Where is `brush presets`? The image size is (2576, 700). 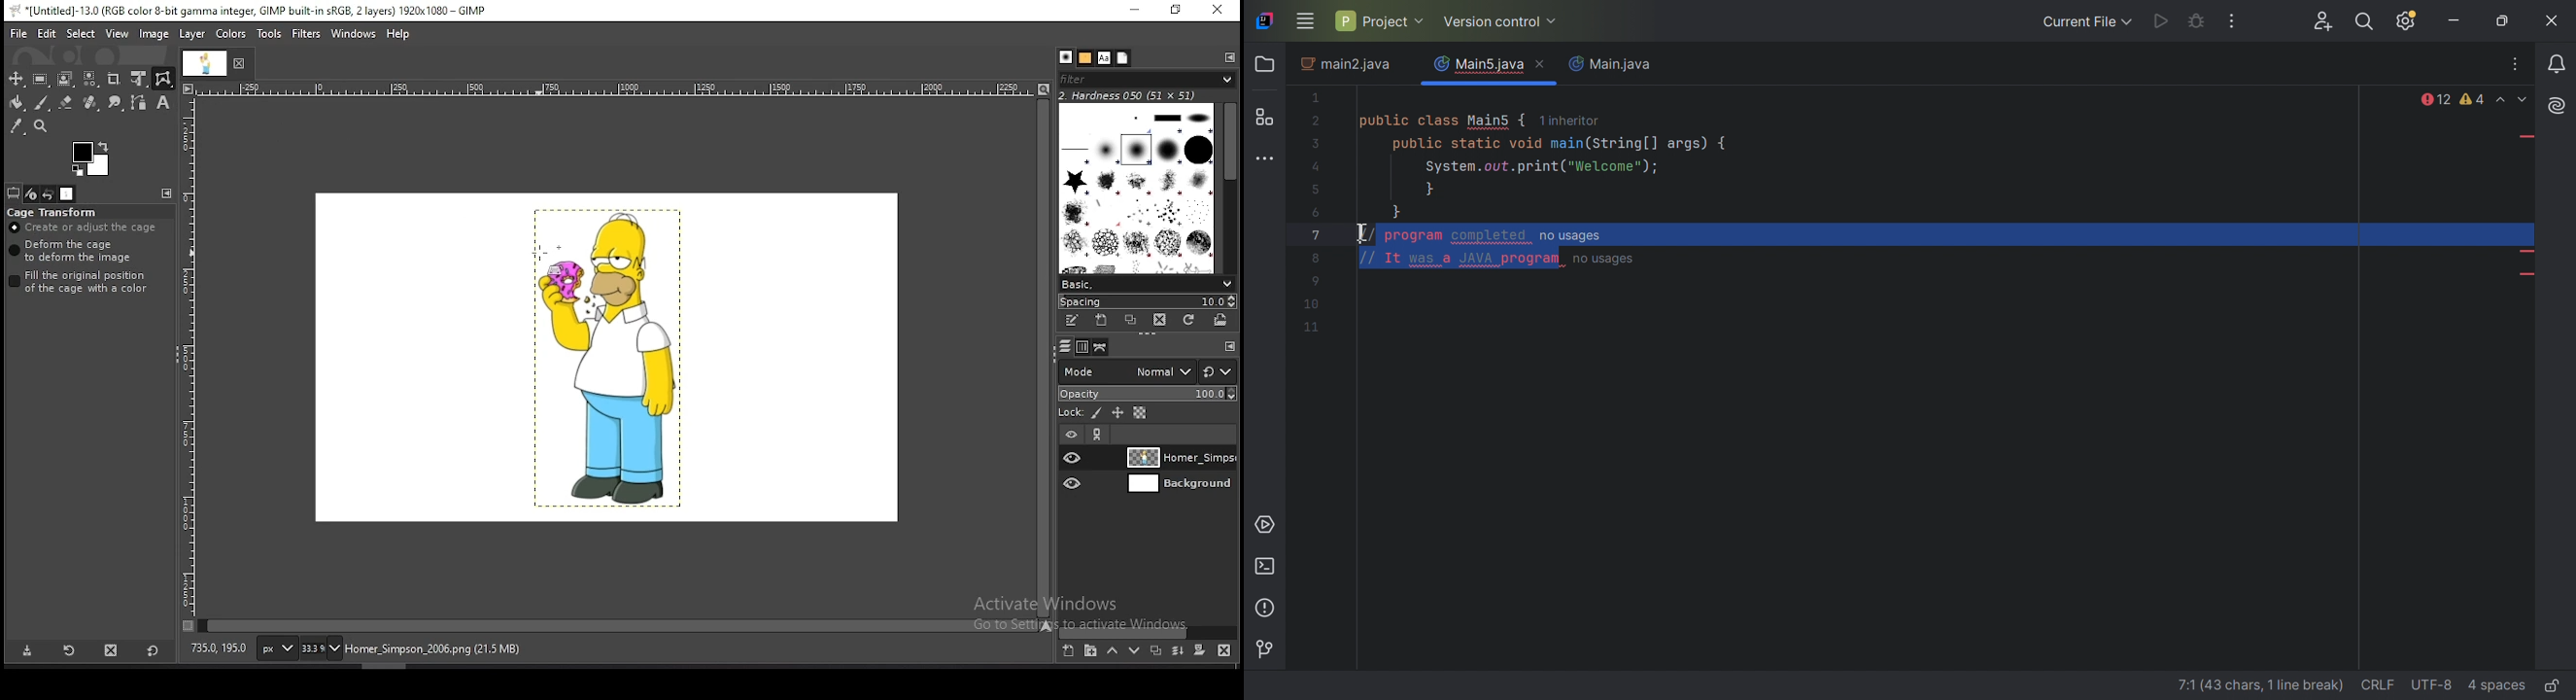
brush presets is located at coordinates (1148, 282).